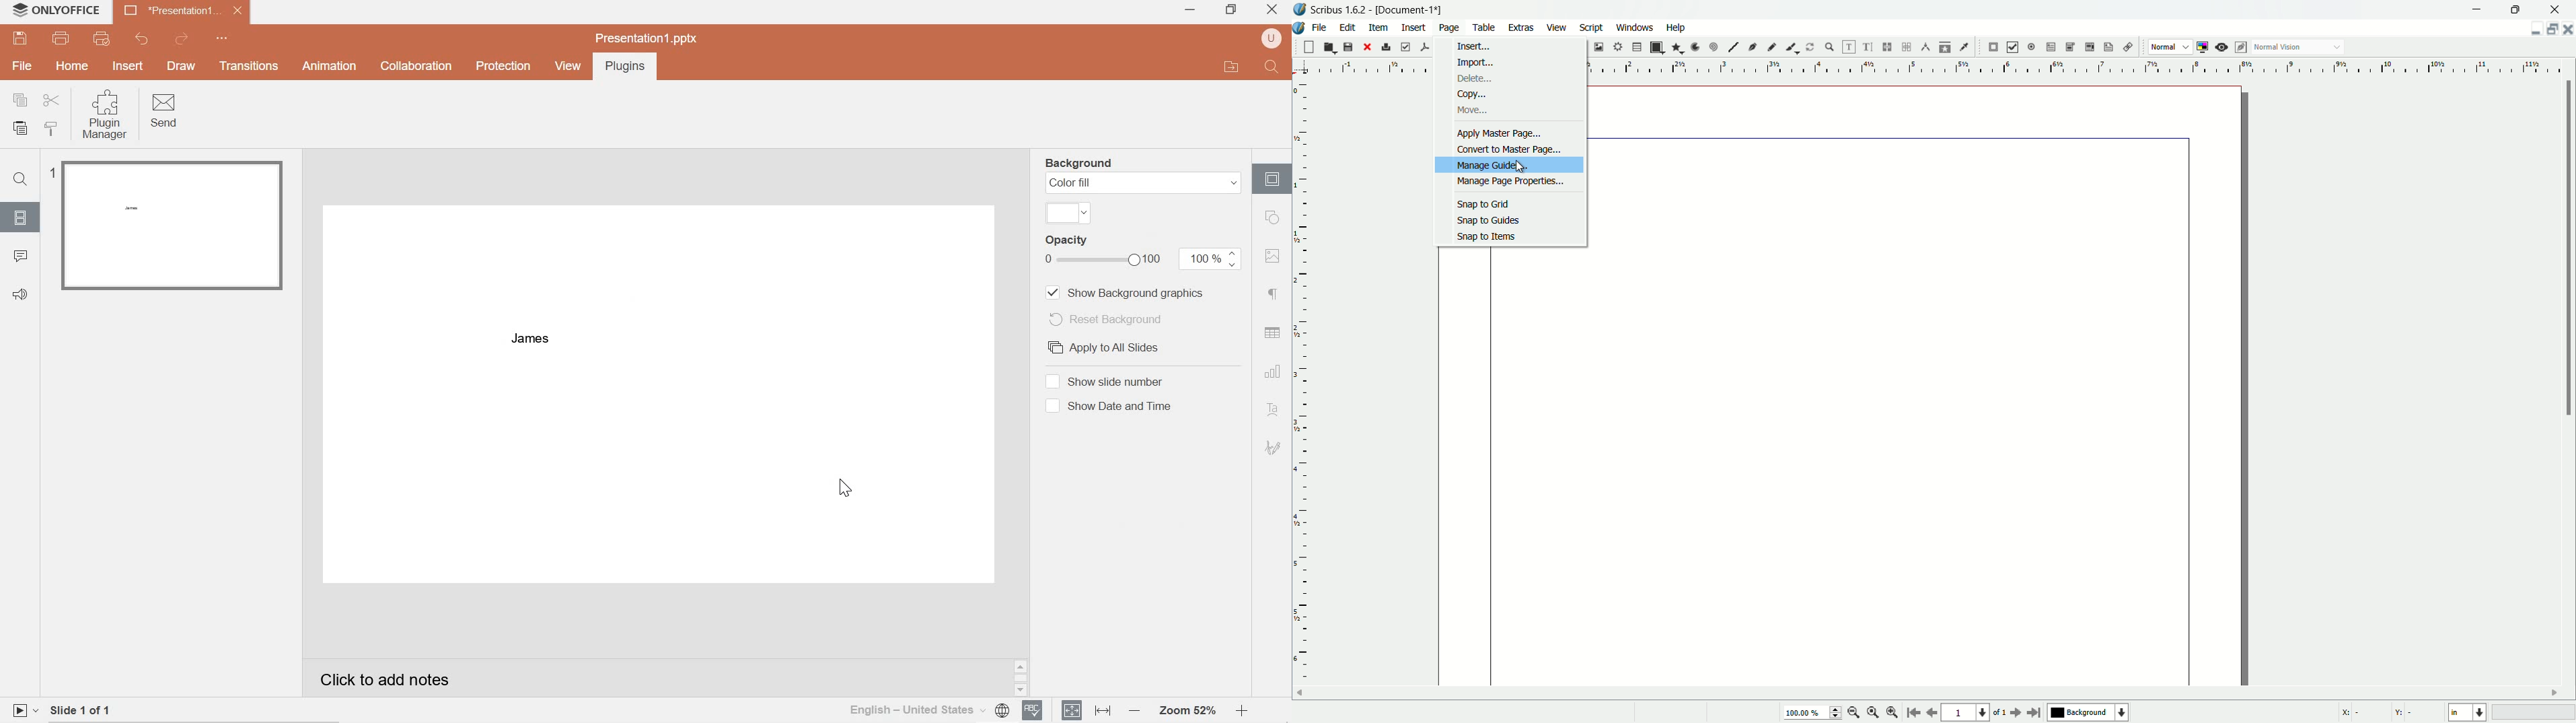 Image resolution: width=2576 pixels, height=728 pixels. What do you see at coordinates (1830, 46) in the screenshot?
I see `zoom in or out` at bounding box center [1830, 46].